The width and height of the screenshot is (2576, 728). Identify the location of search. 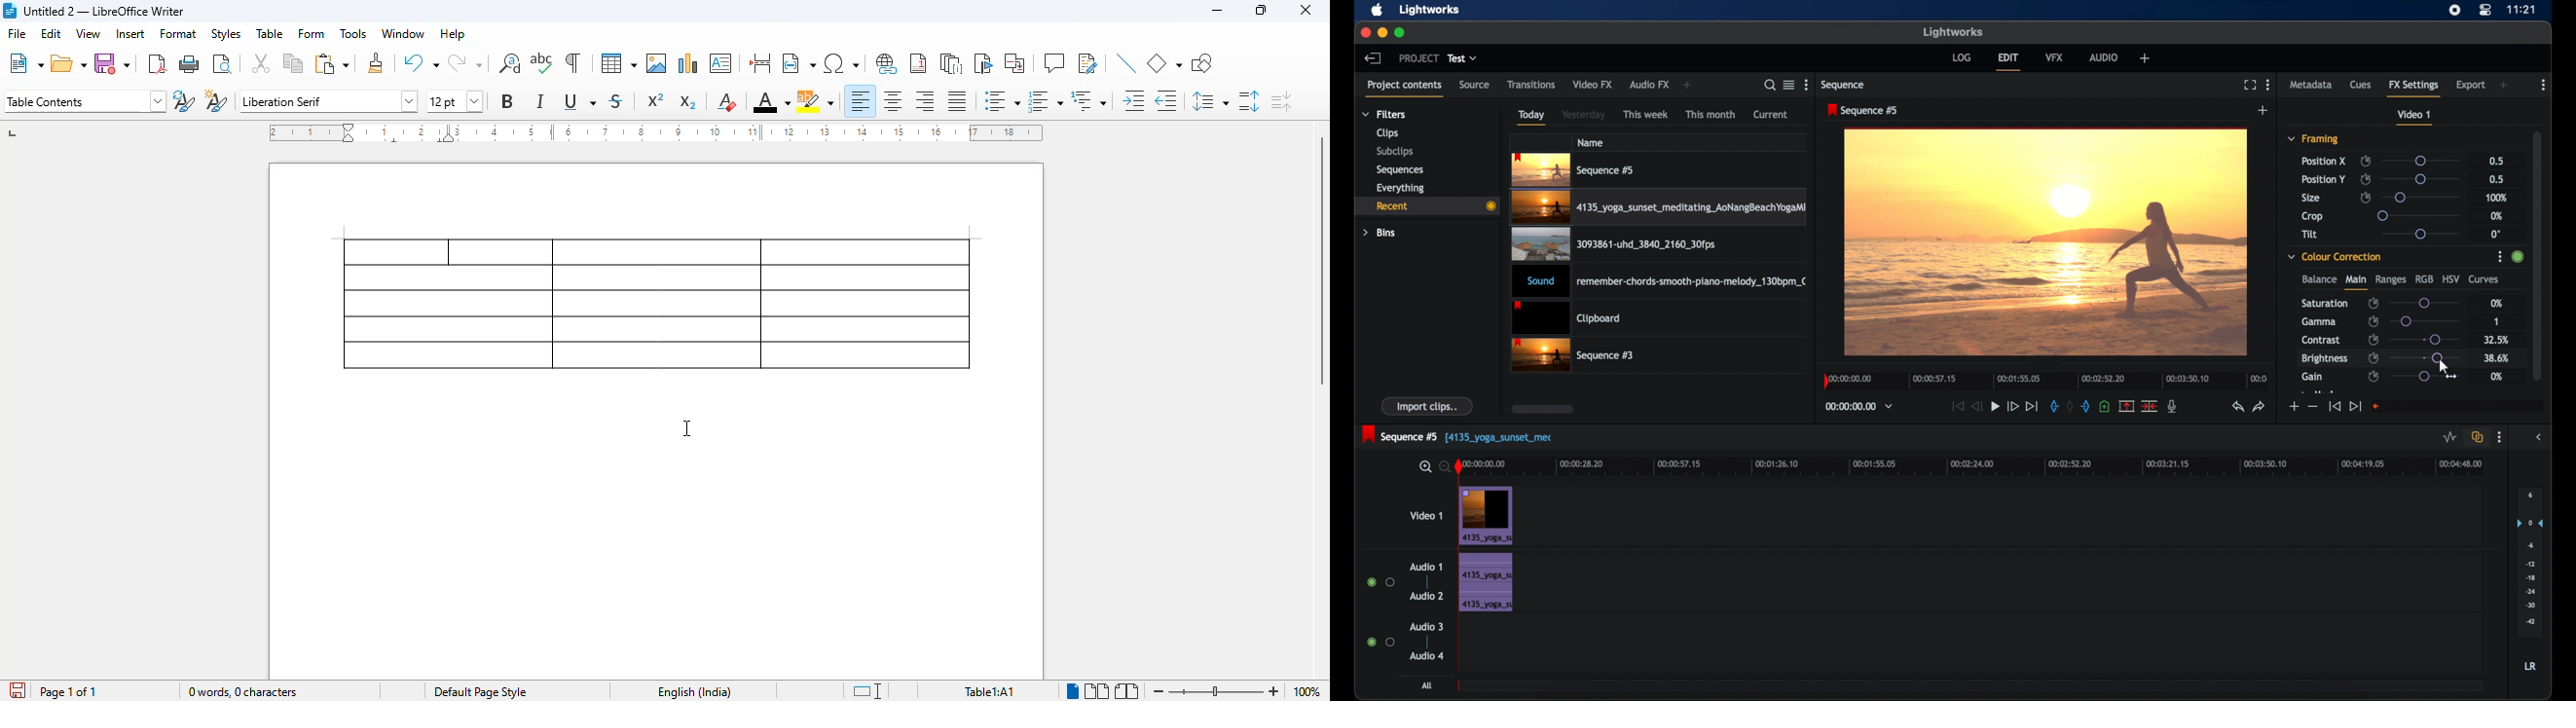
(1766, 85).